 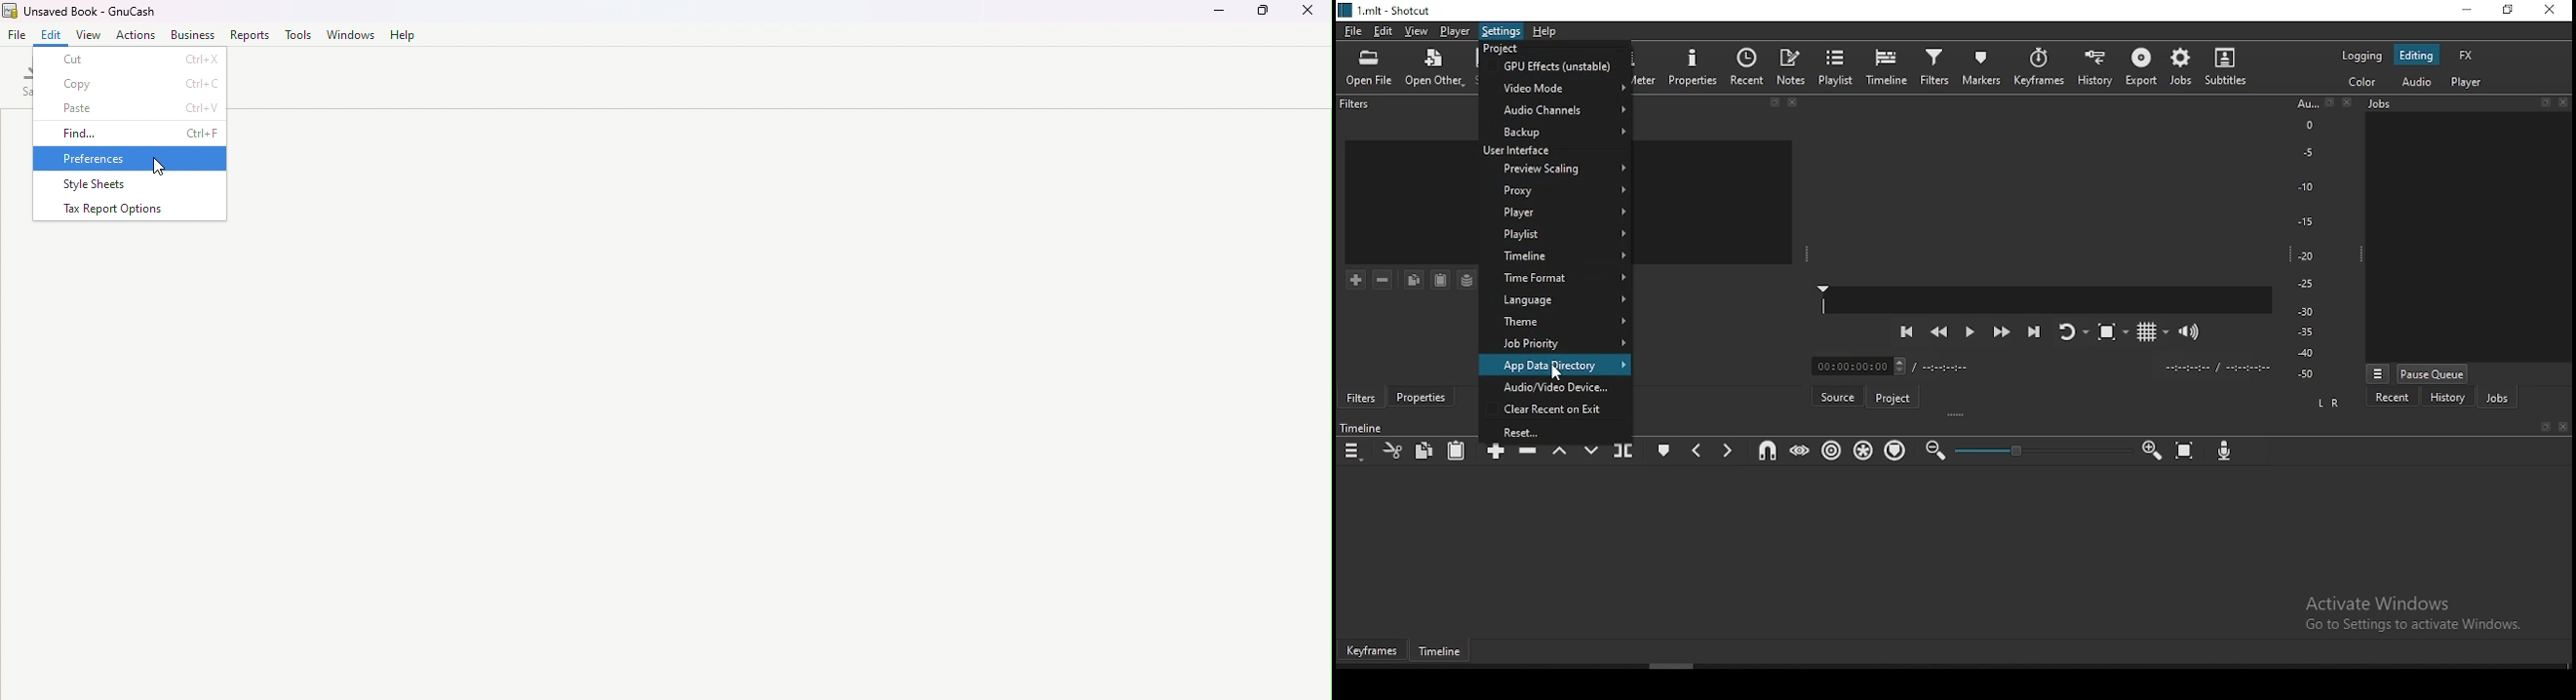 I want to click on edit, so click(x=1385, y=32).